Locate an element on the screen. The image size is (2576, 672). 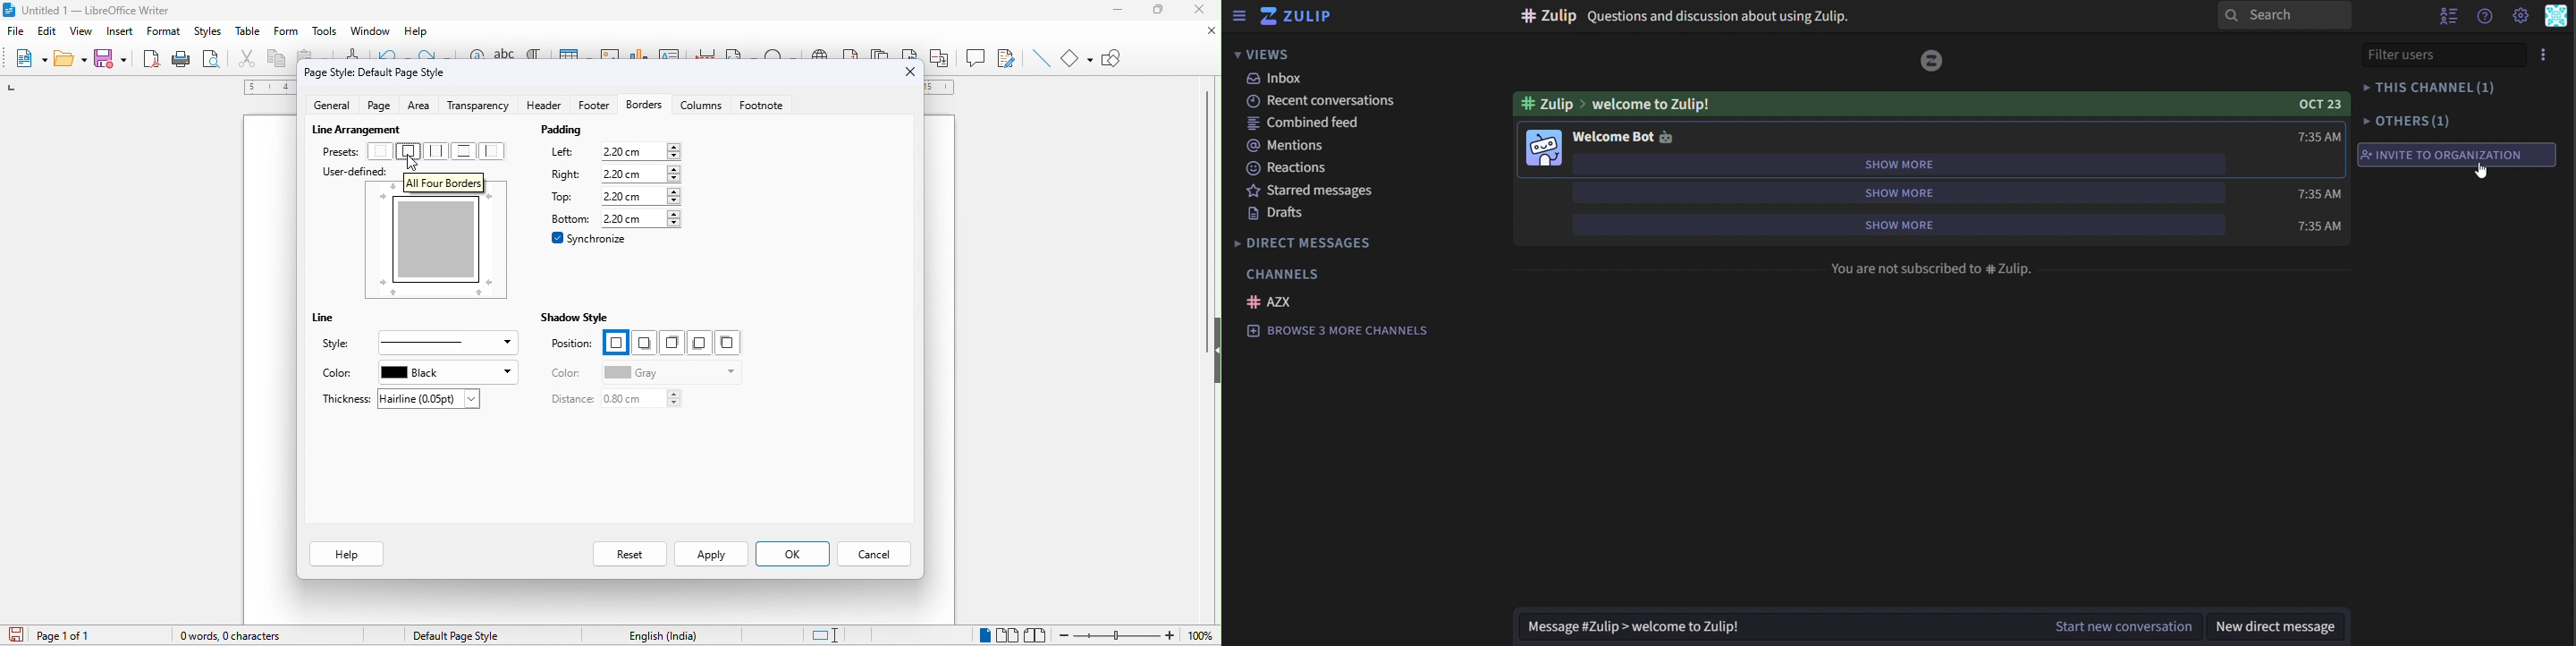
book view is located at coordinates (1038, 632).